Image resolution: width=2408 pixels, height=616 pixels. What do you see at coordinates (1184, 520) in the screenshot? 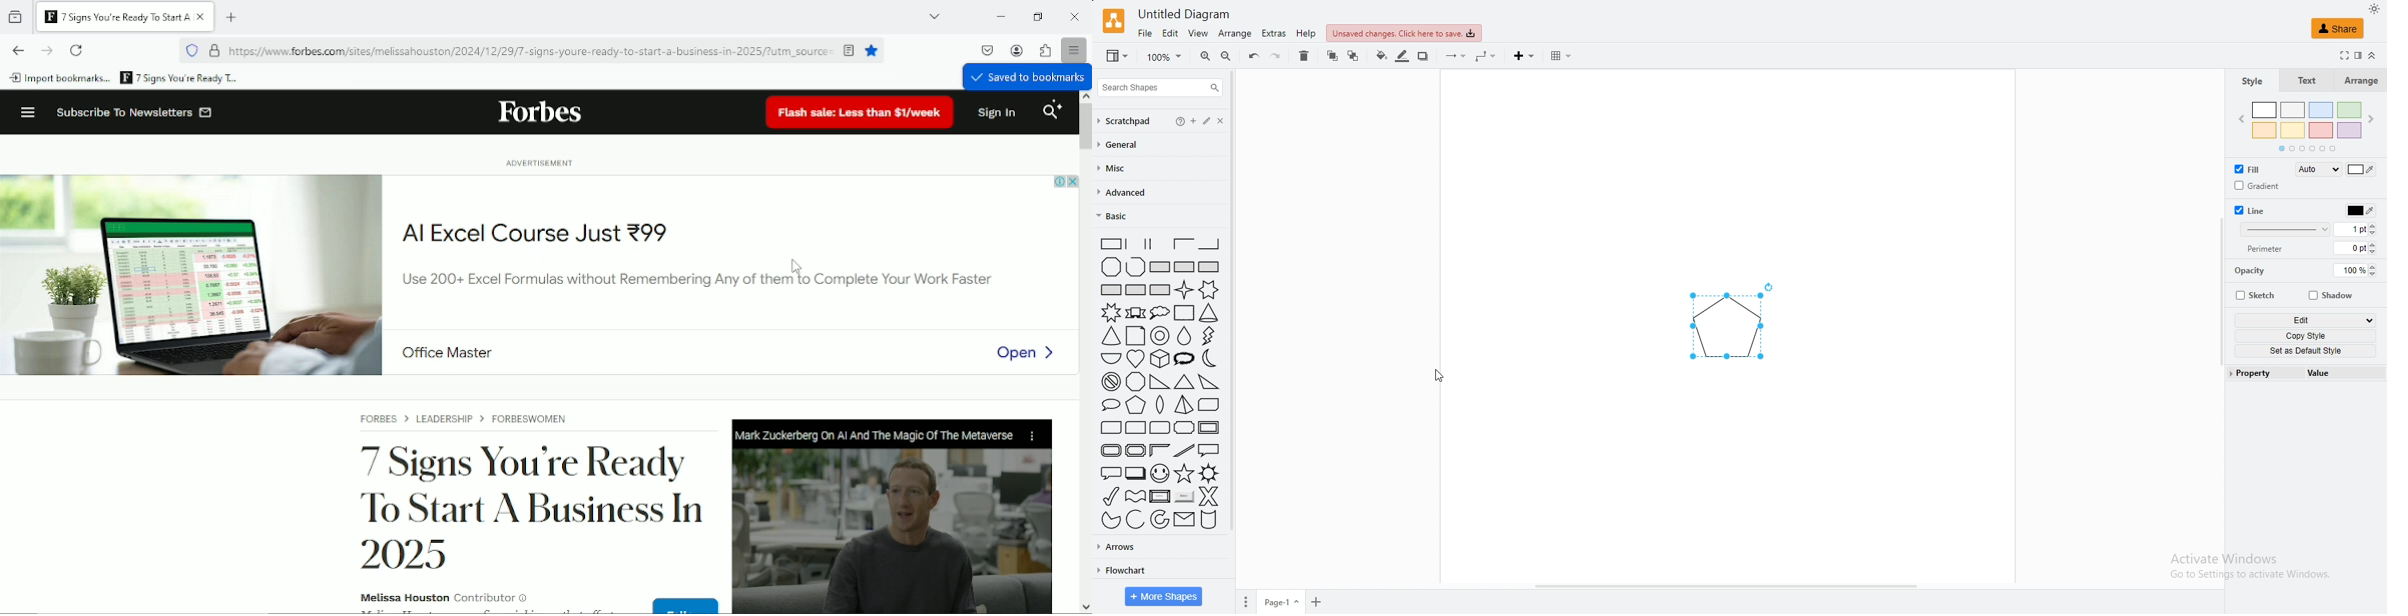
I see `massage ` at bounding box center [1184, 520].